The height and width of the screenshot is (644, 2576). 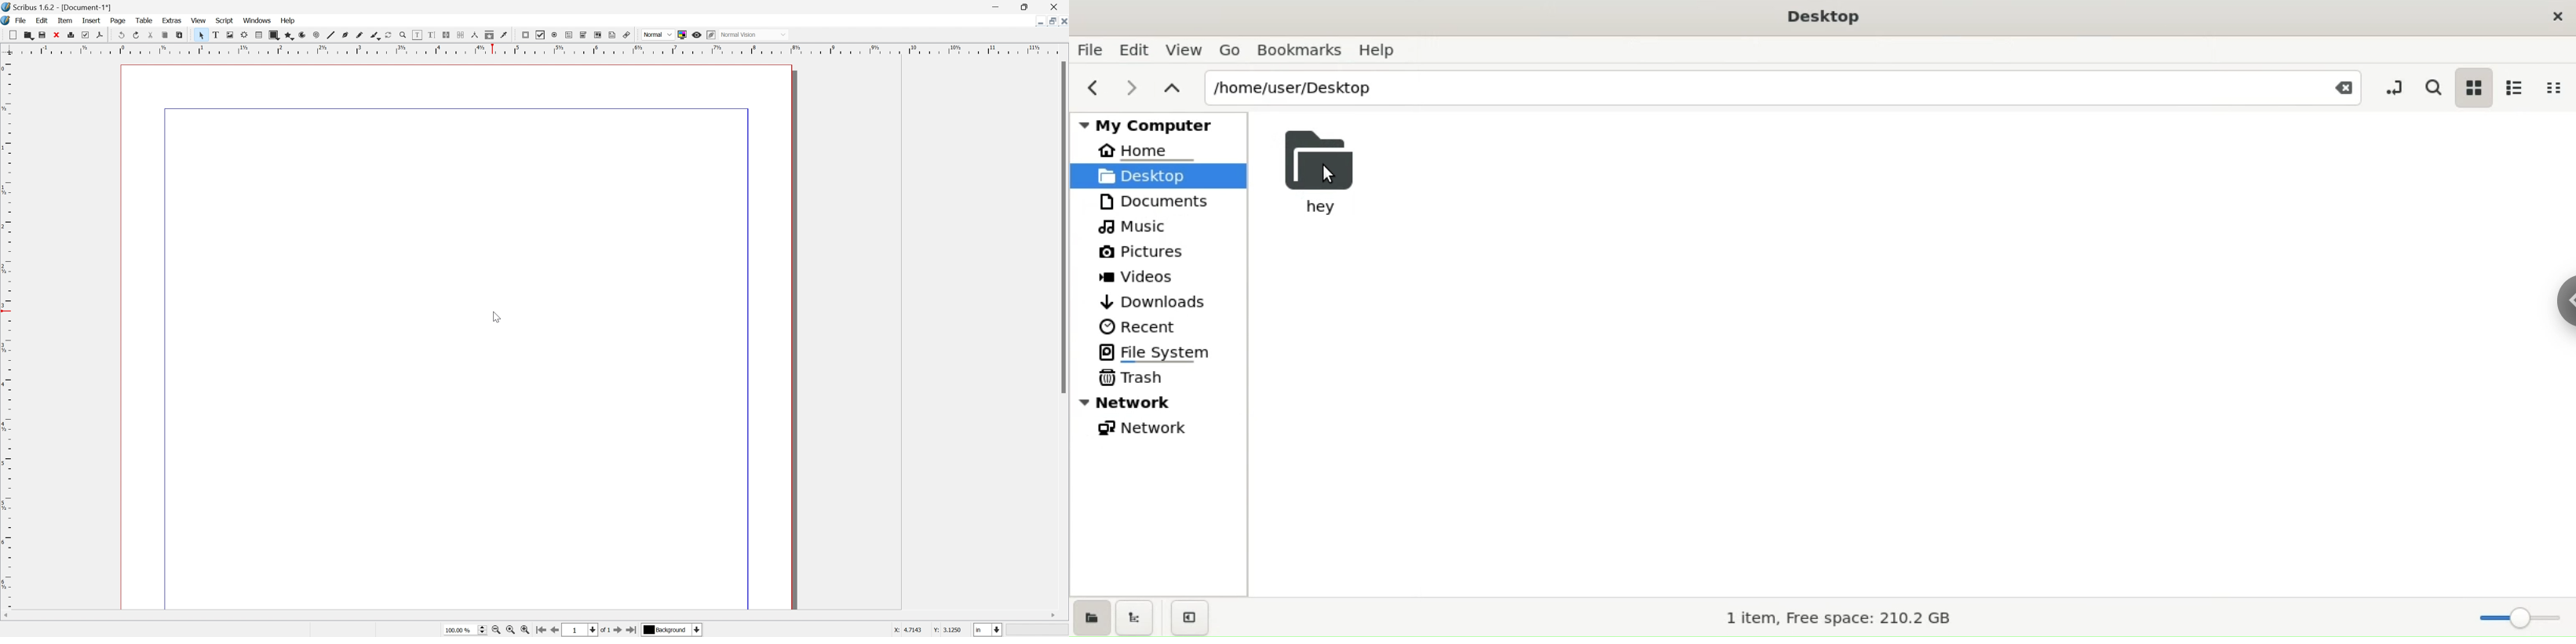 What do you see at coordinates (231, 35) in the screenshot?
I see `image frame` at bounding box center [231, 35].